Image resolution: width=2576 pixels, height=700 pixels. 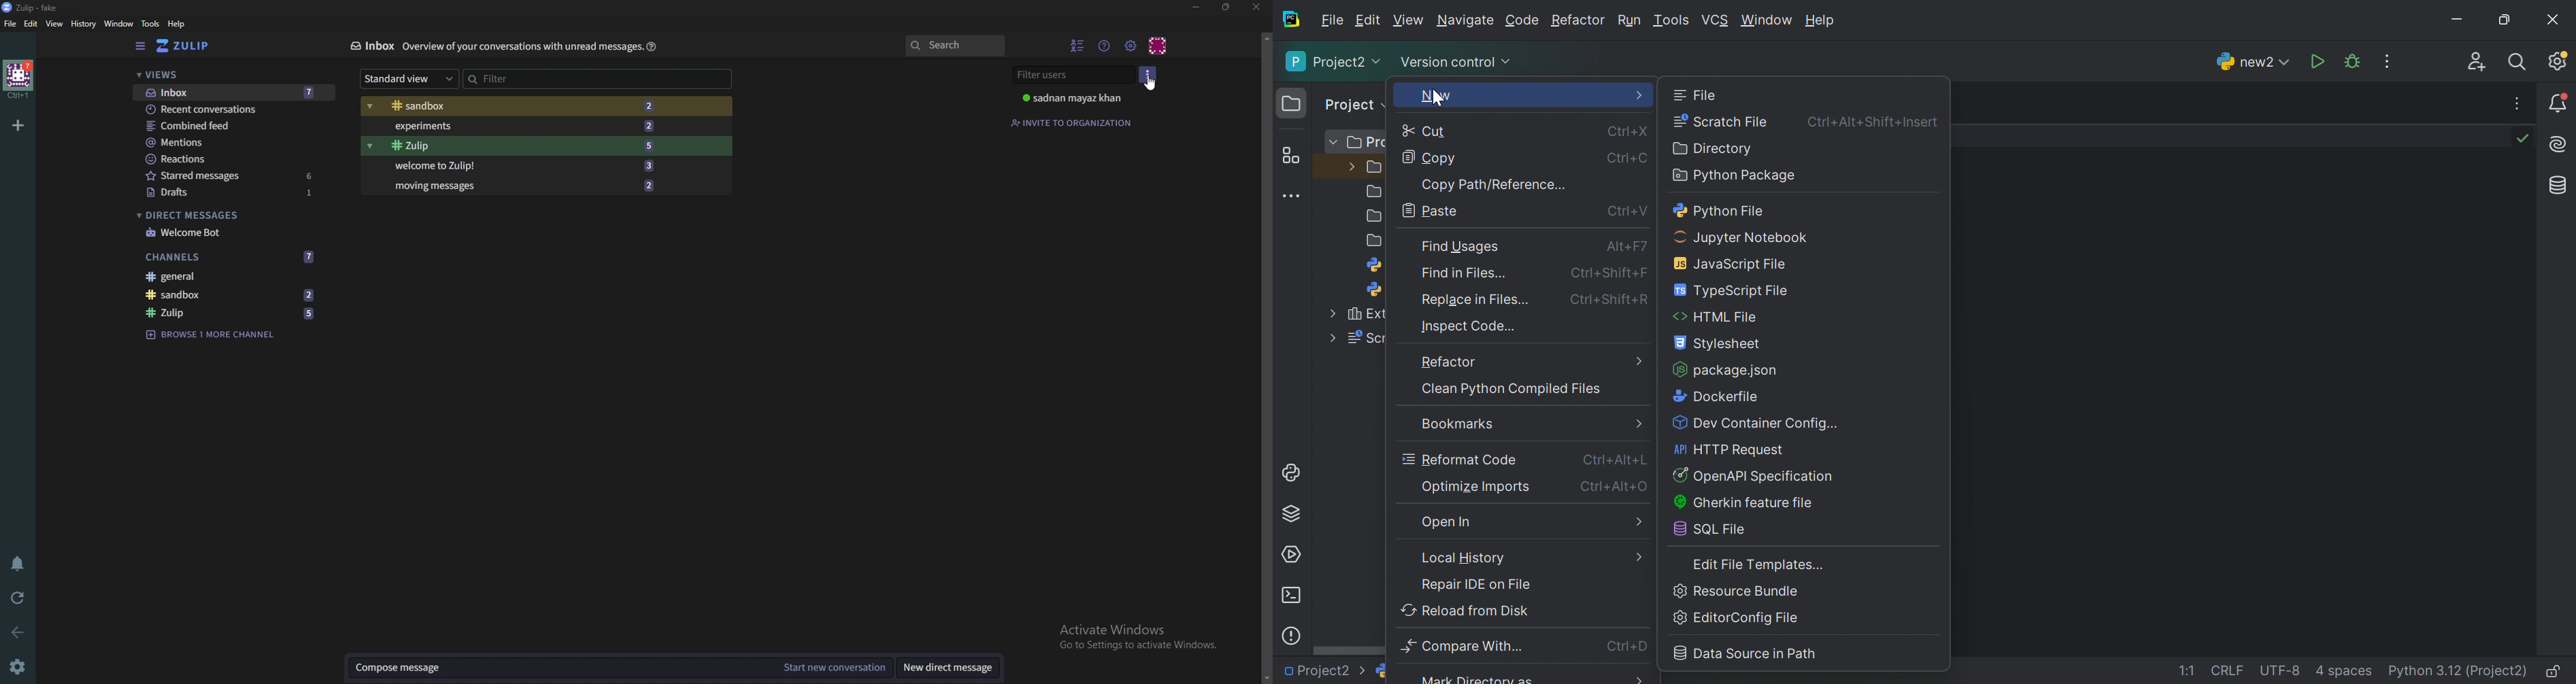 I want to click on User, so click(x=1074, y=97).